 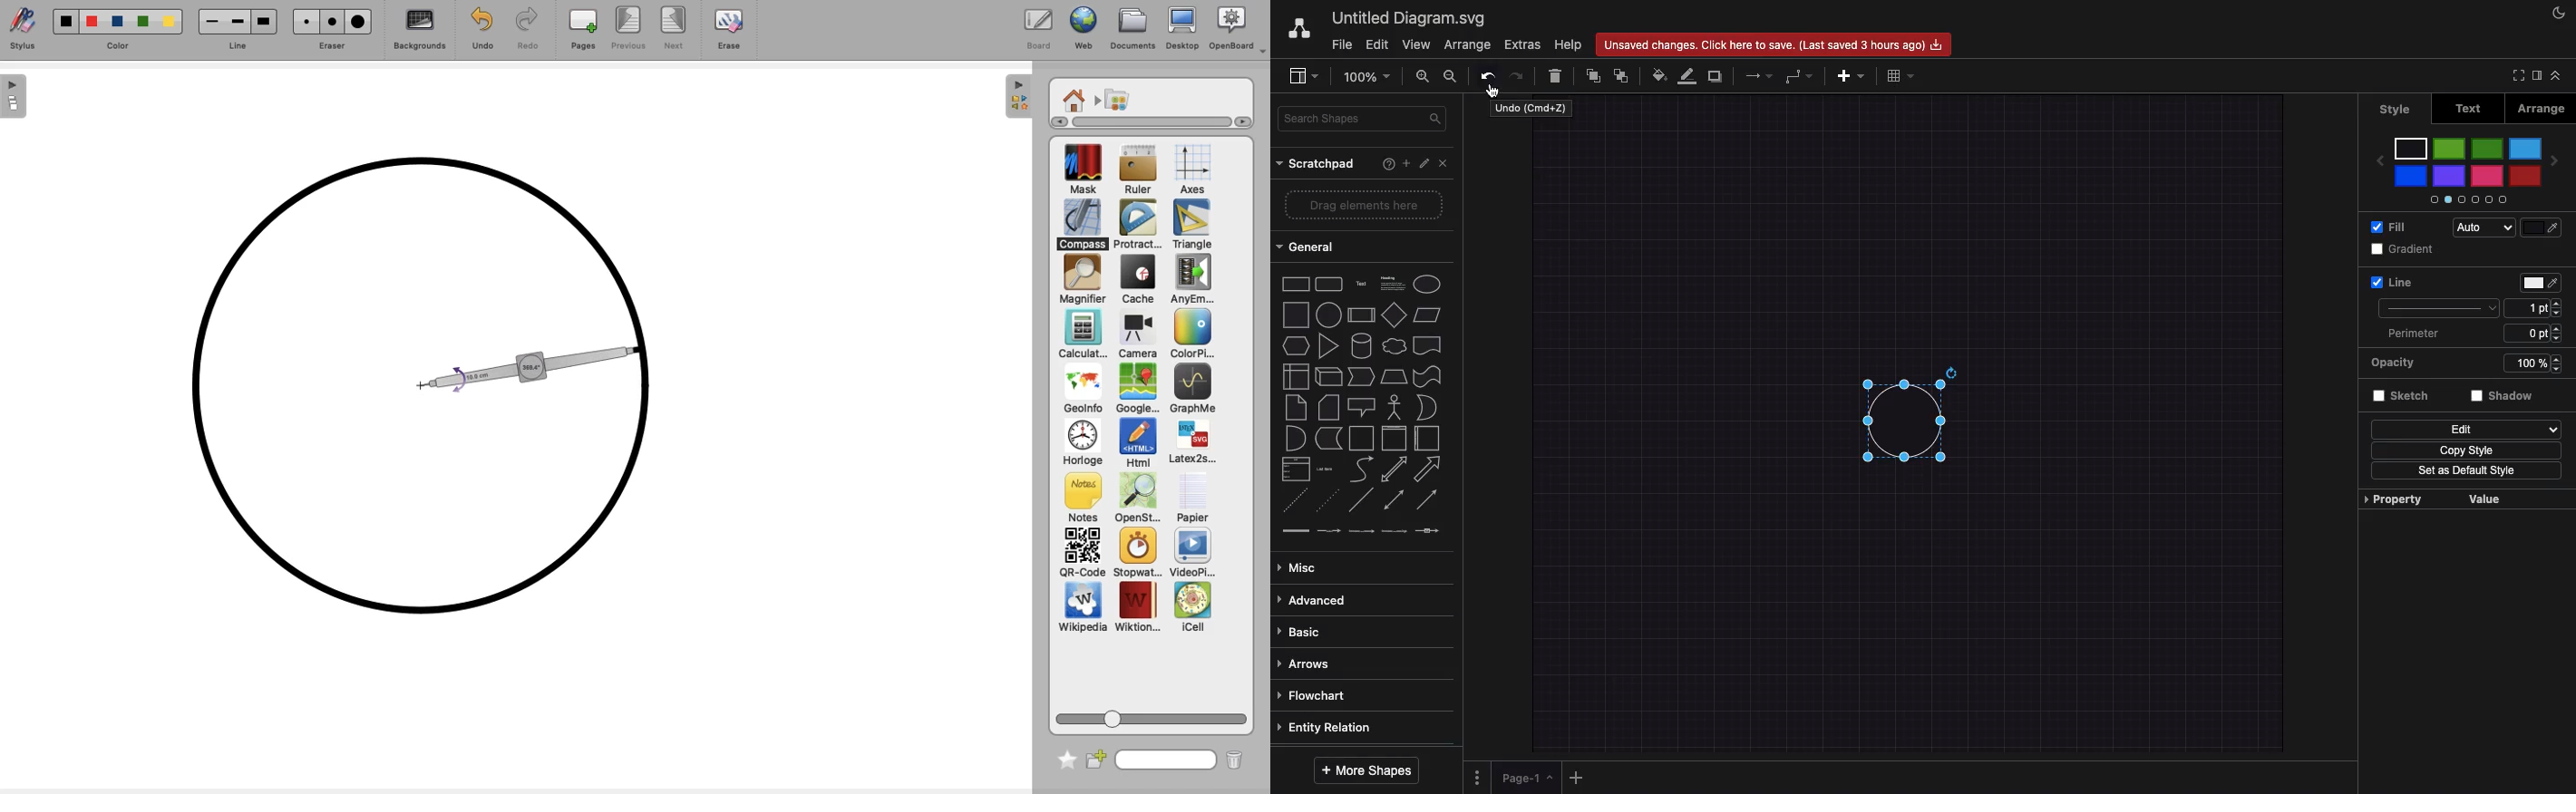 I want to click on Extras, so click(x=1522, y=45).